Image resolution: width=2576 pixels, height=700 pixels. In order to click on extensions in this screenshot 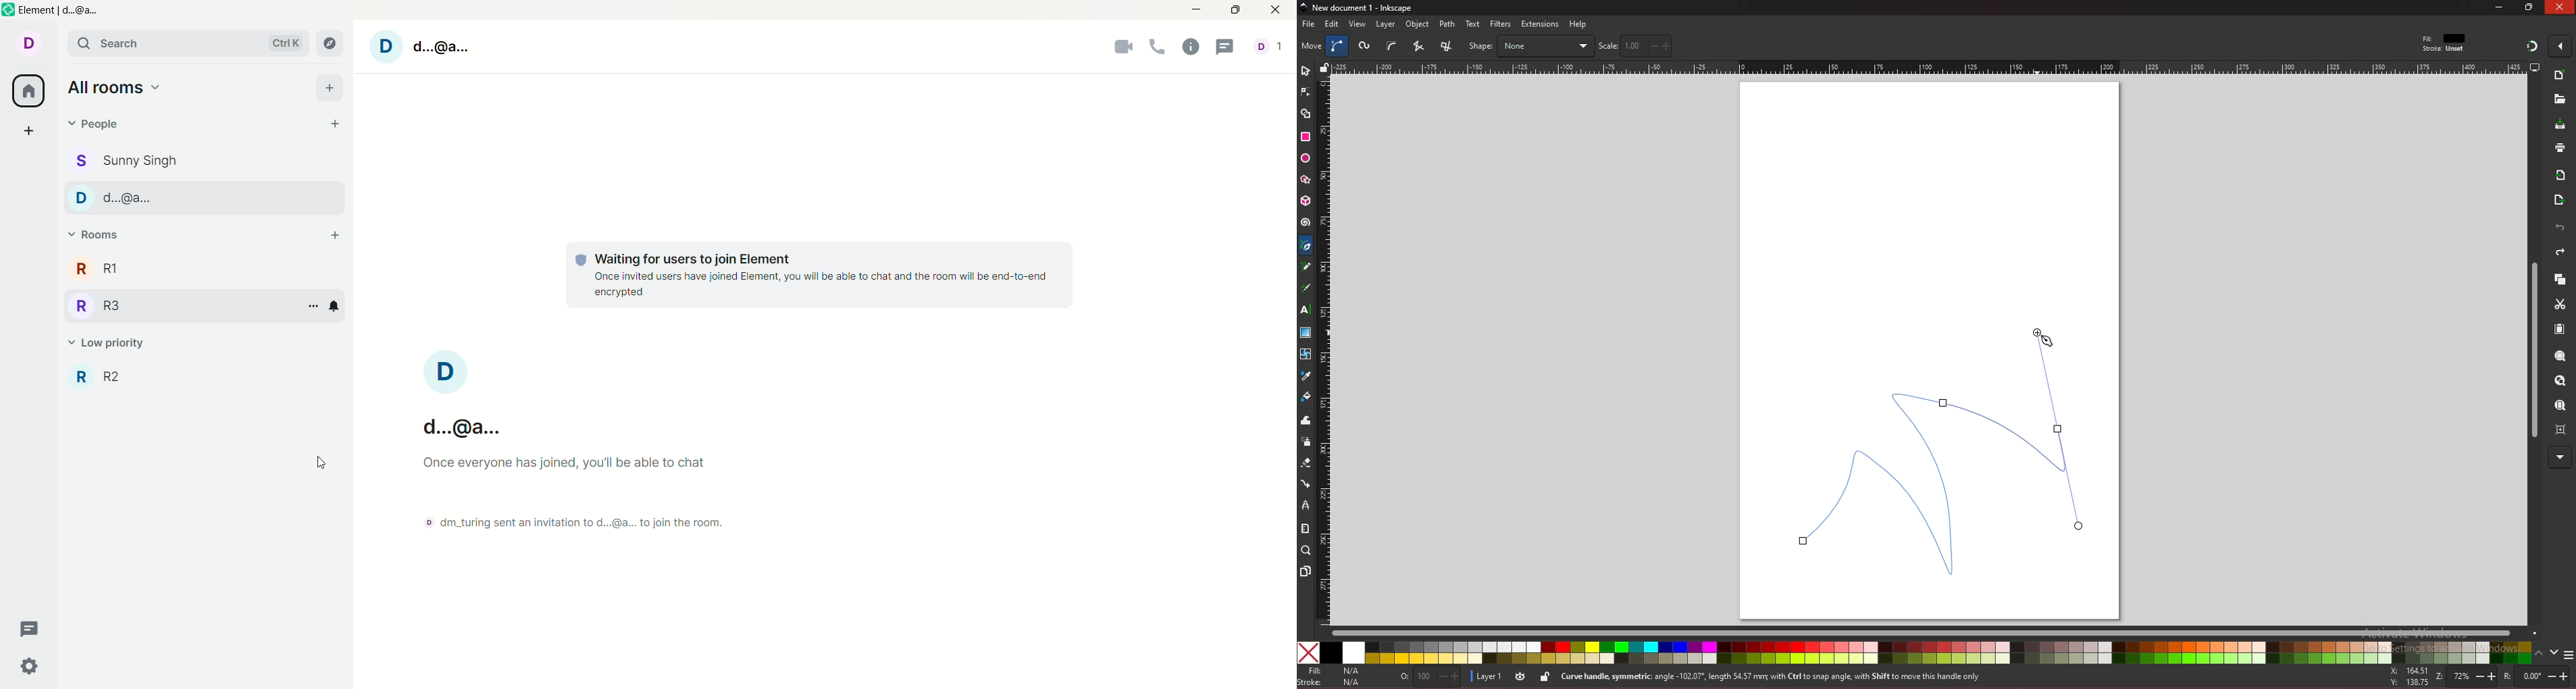, I will do `click(1539, 25)`.